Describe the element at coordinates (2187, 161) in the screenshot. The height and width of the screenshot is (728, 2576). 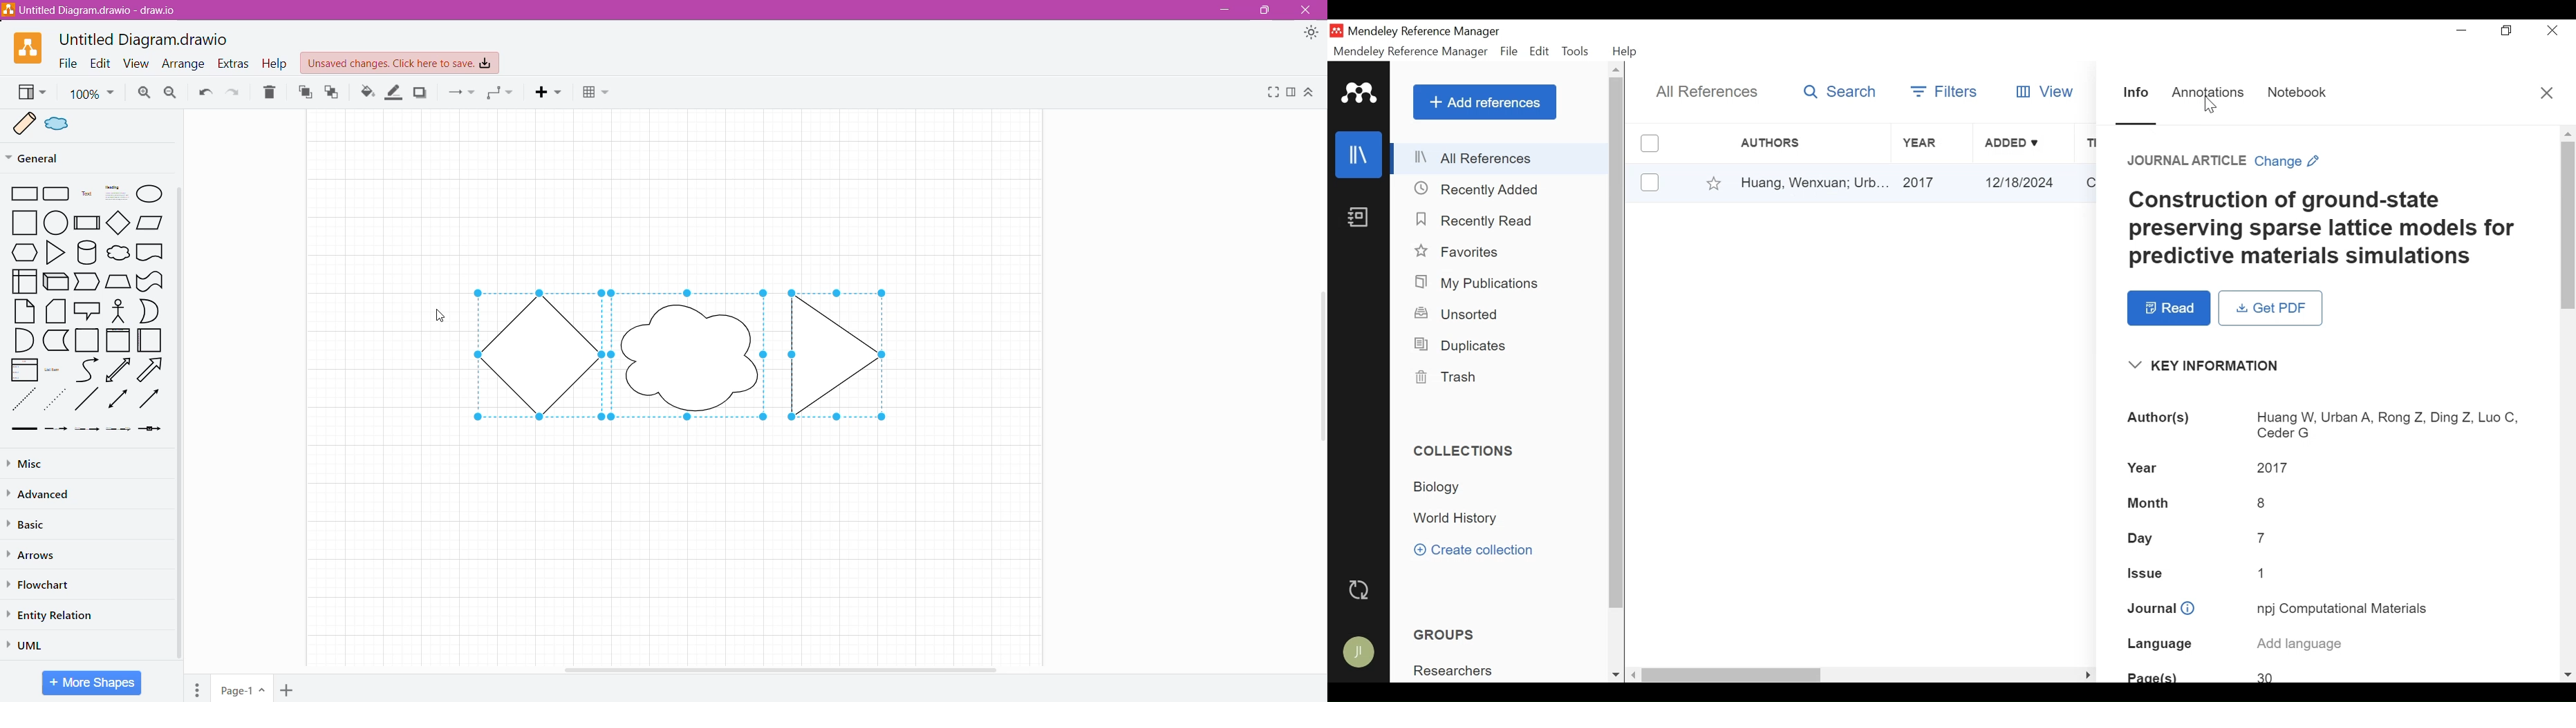
I see `journal article` at that location.